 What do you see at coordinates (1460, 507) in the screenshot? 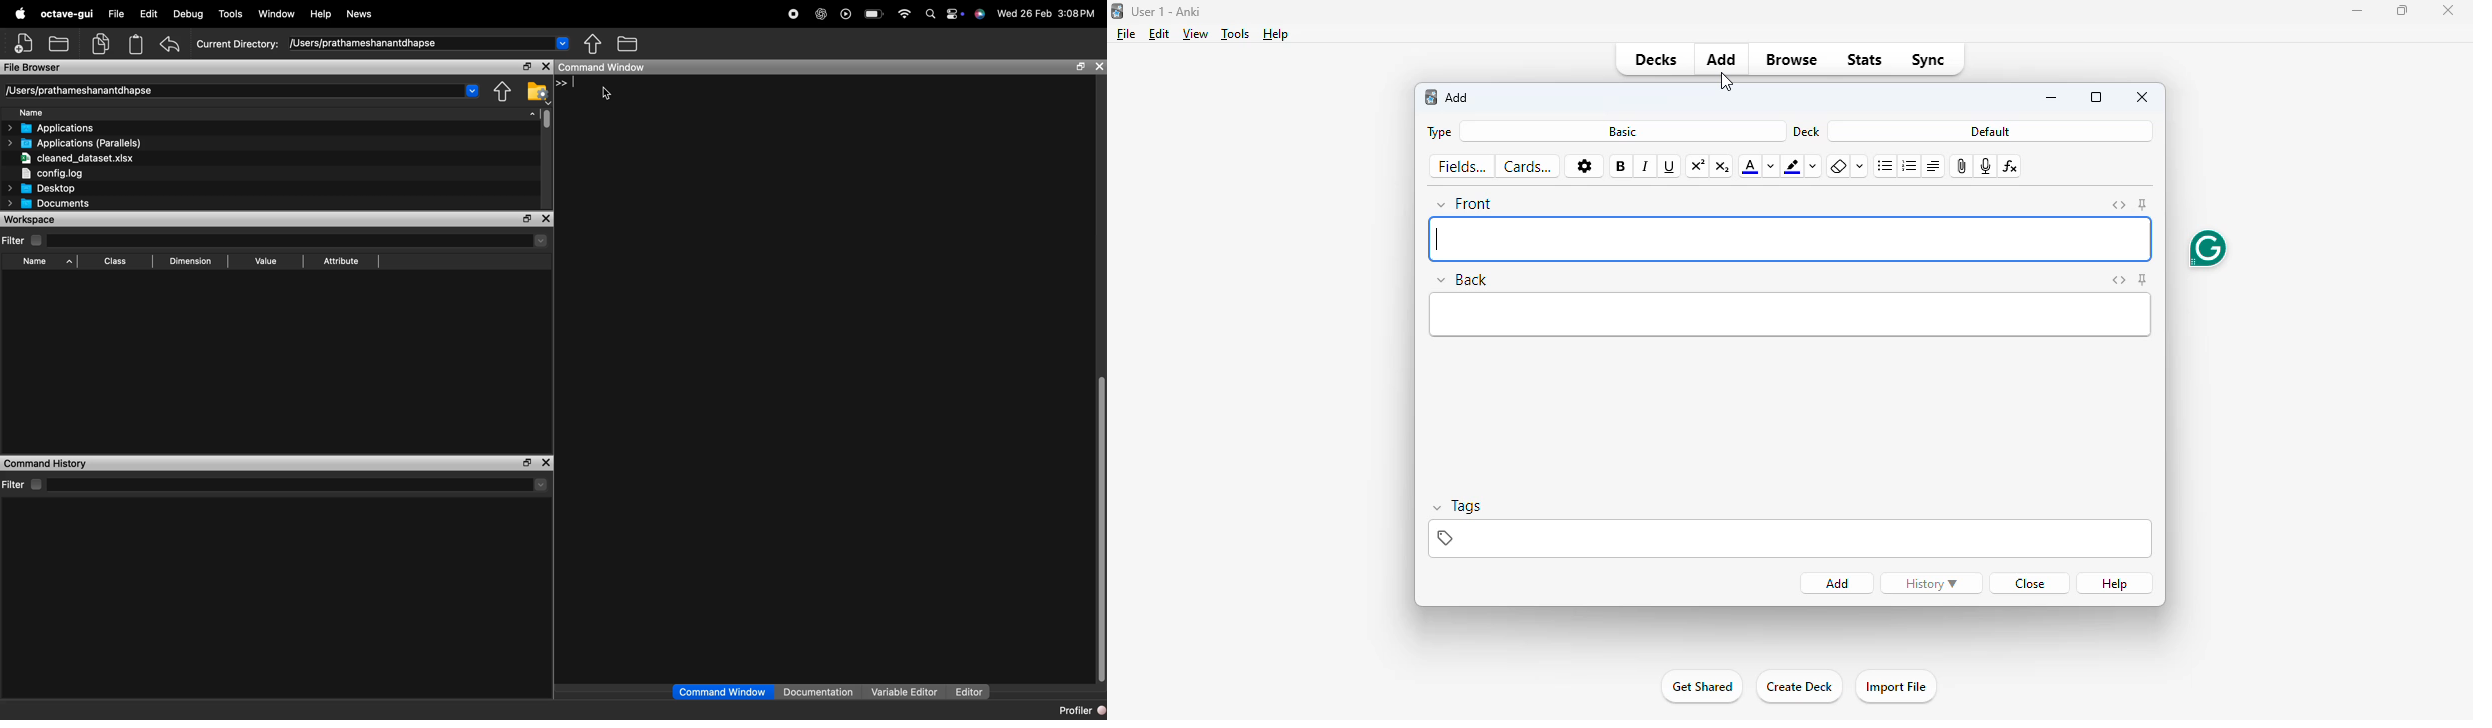
I see `tags` at bounding box center [1460, 507].